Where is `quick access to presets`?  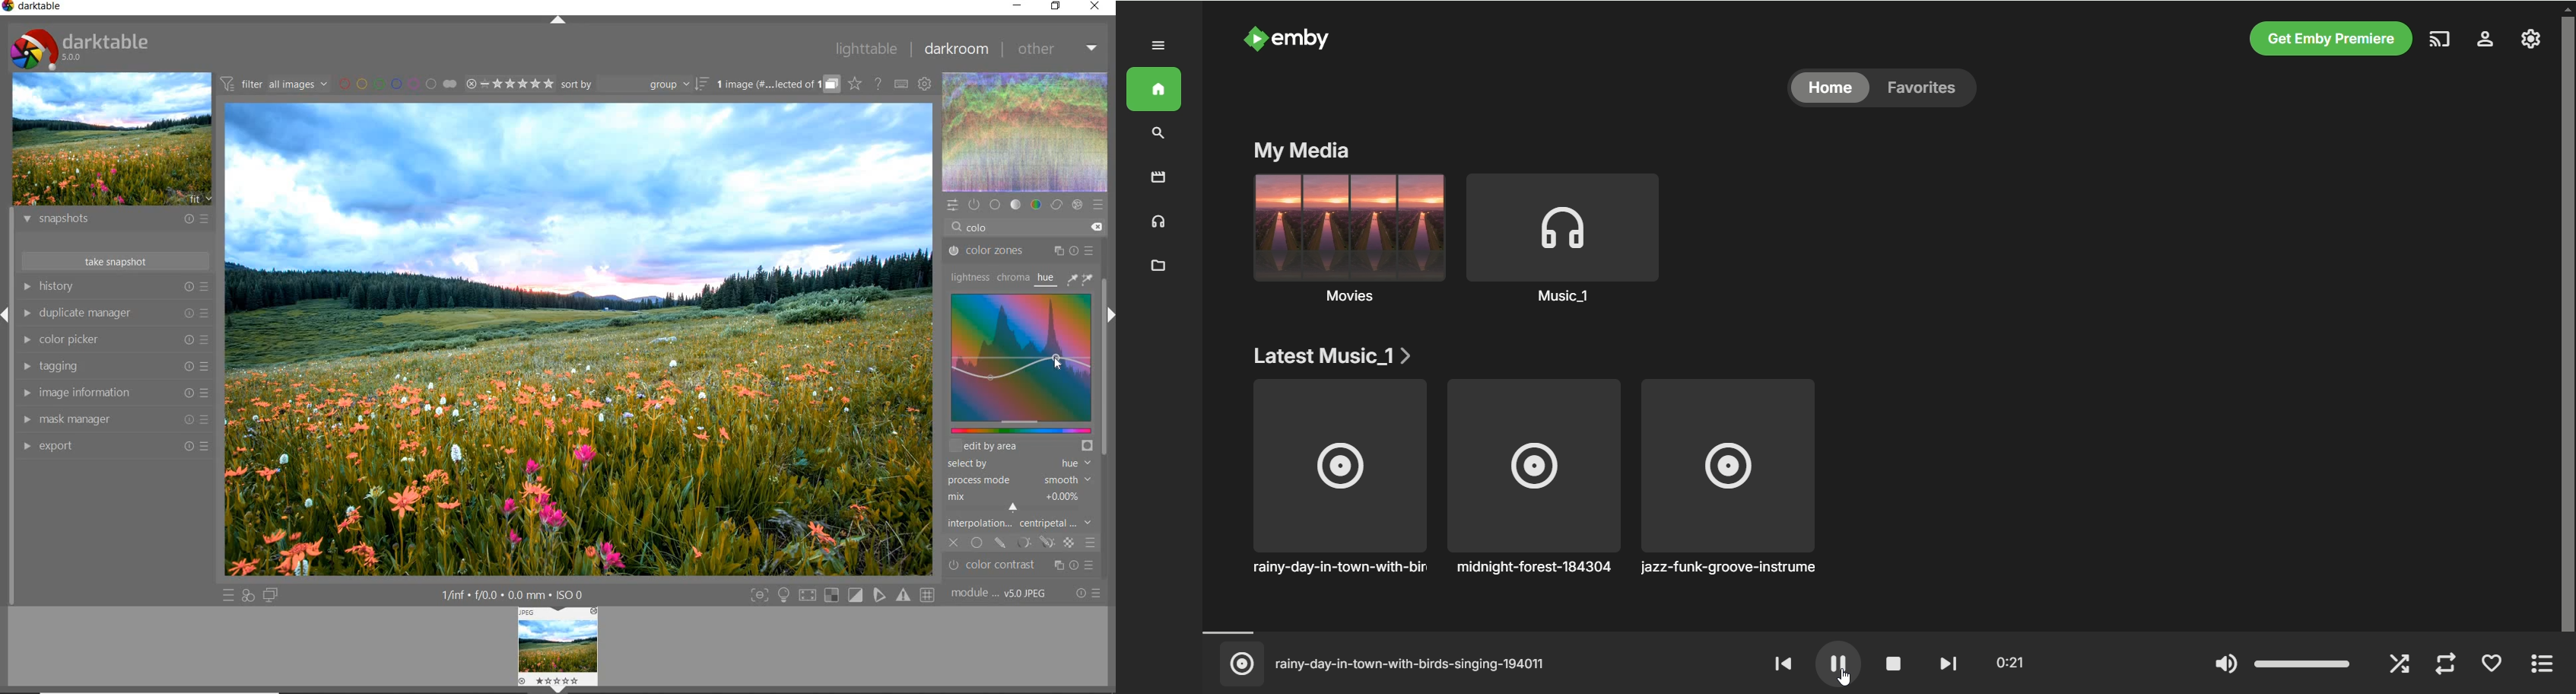
quick access to presets is located at coordinates (229, 596).